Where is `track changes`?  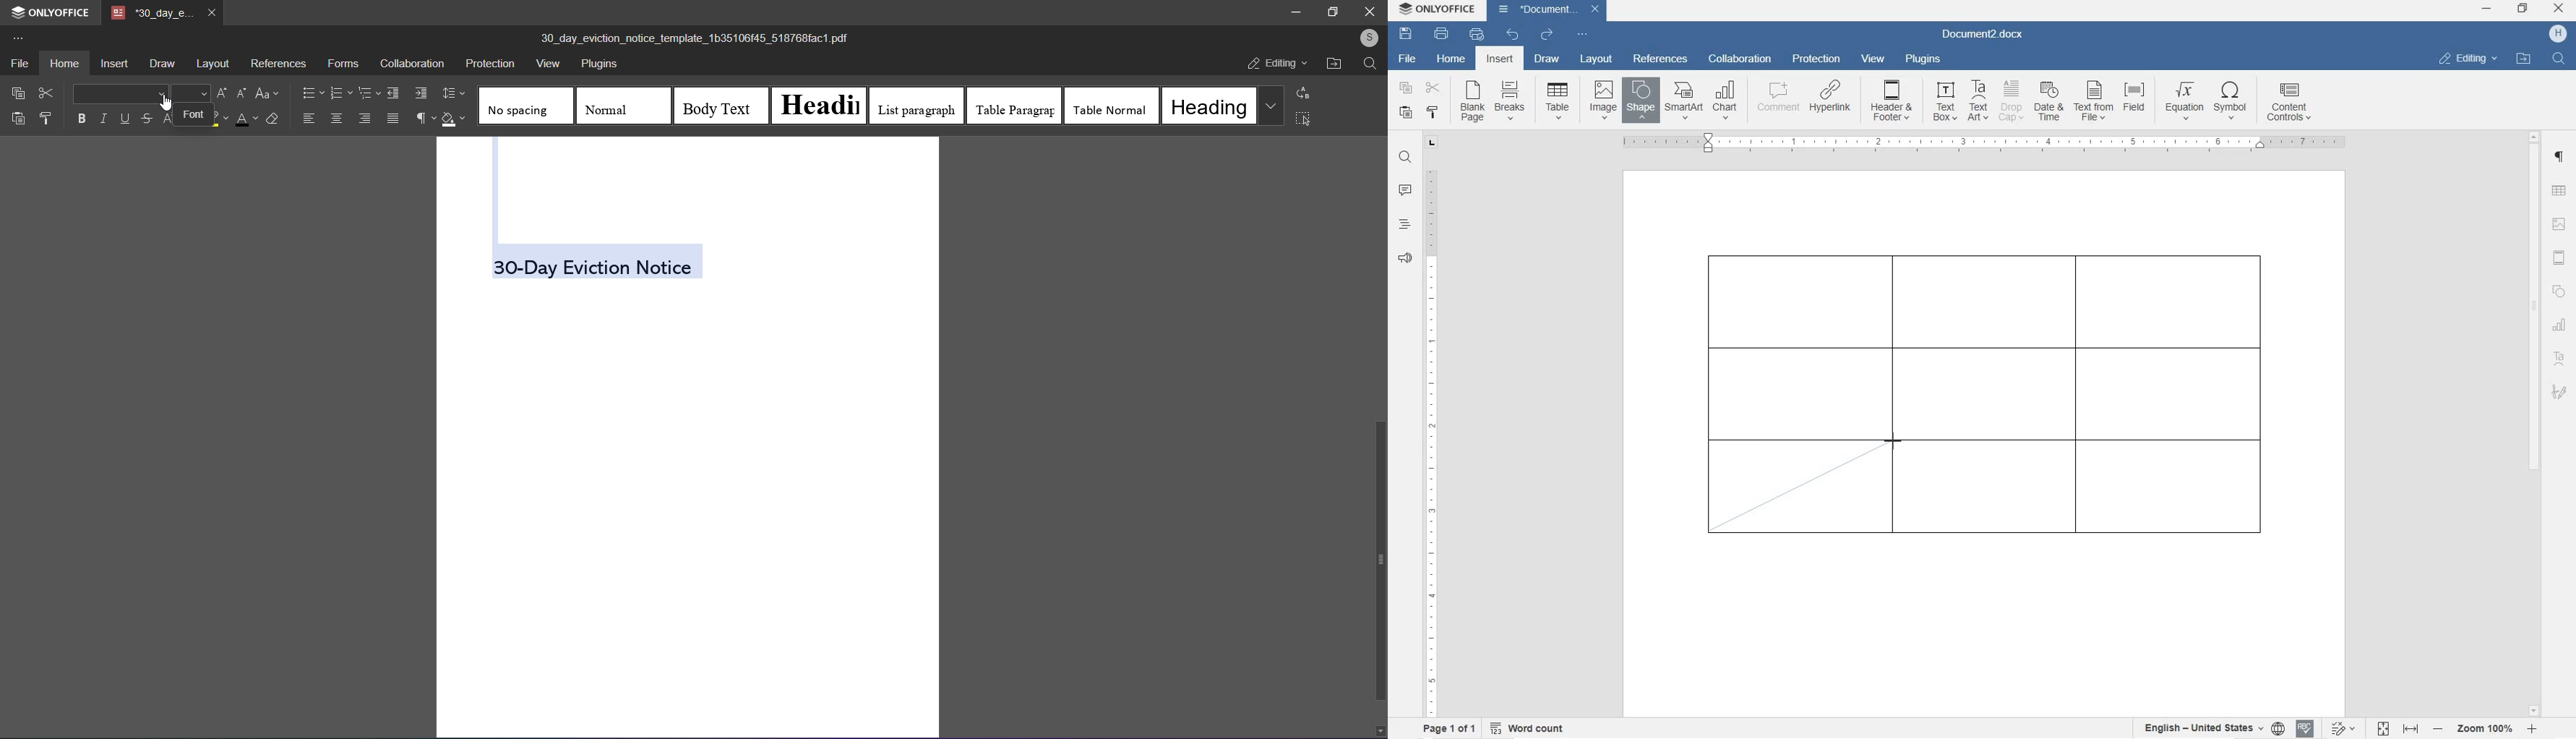 track changes is located at coordinates (2346, 728).